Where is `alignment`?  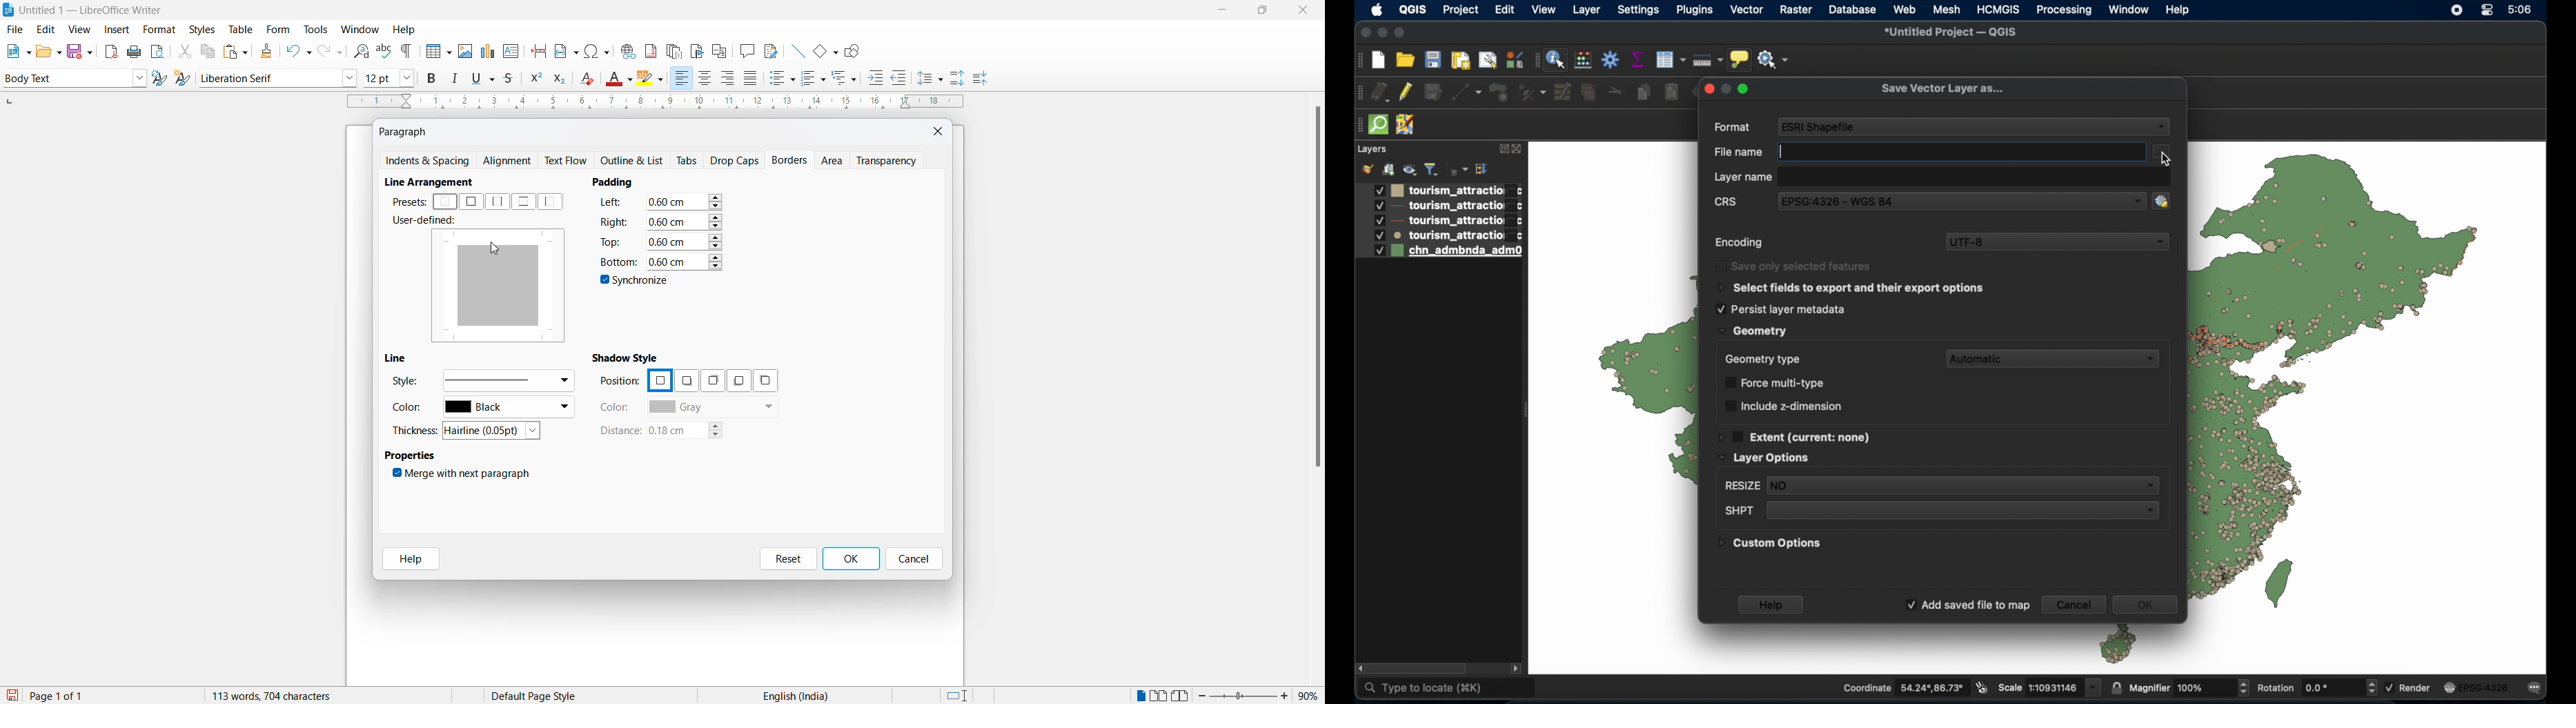
alignment is located at coordinates (511, 162).